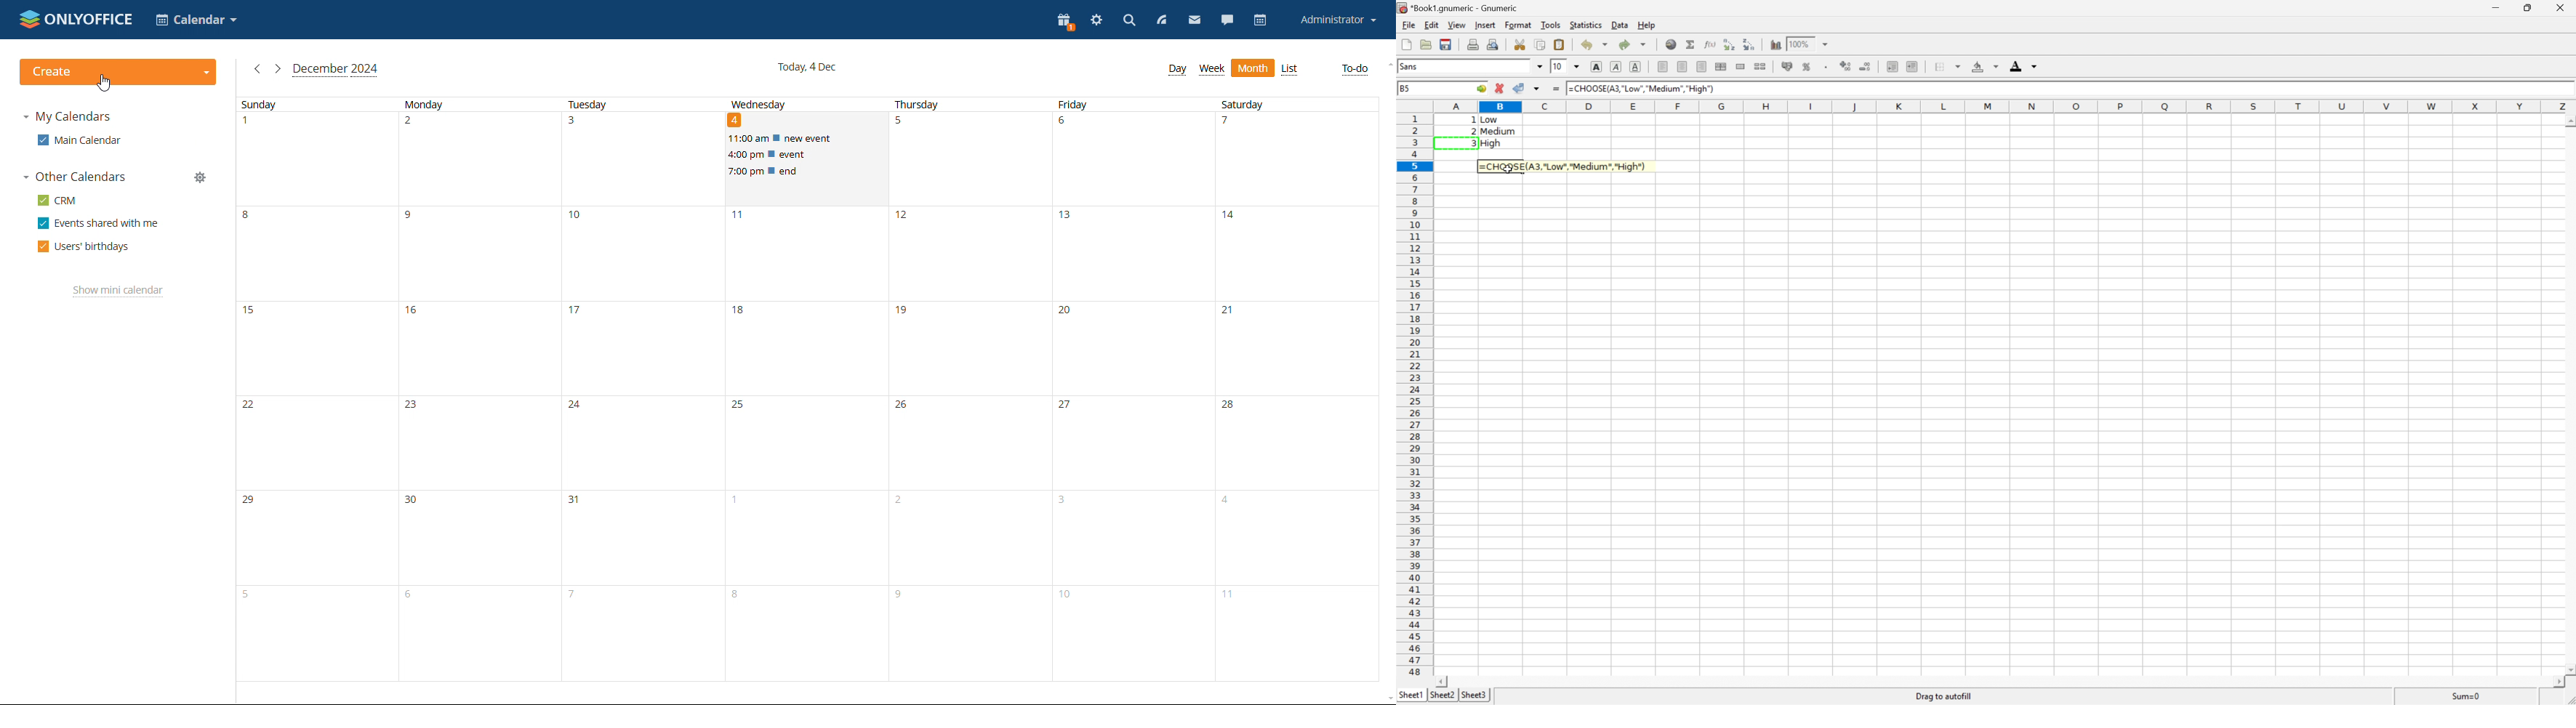 Image resolution: width=2576 pixels, height=728 pixels. What do you see at coordinates (1893, 66) in the screenshot?
I see `Decrease indent, and align the contents to the left` at bounding box center [1893, 66].